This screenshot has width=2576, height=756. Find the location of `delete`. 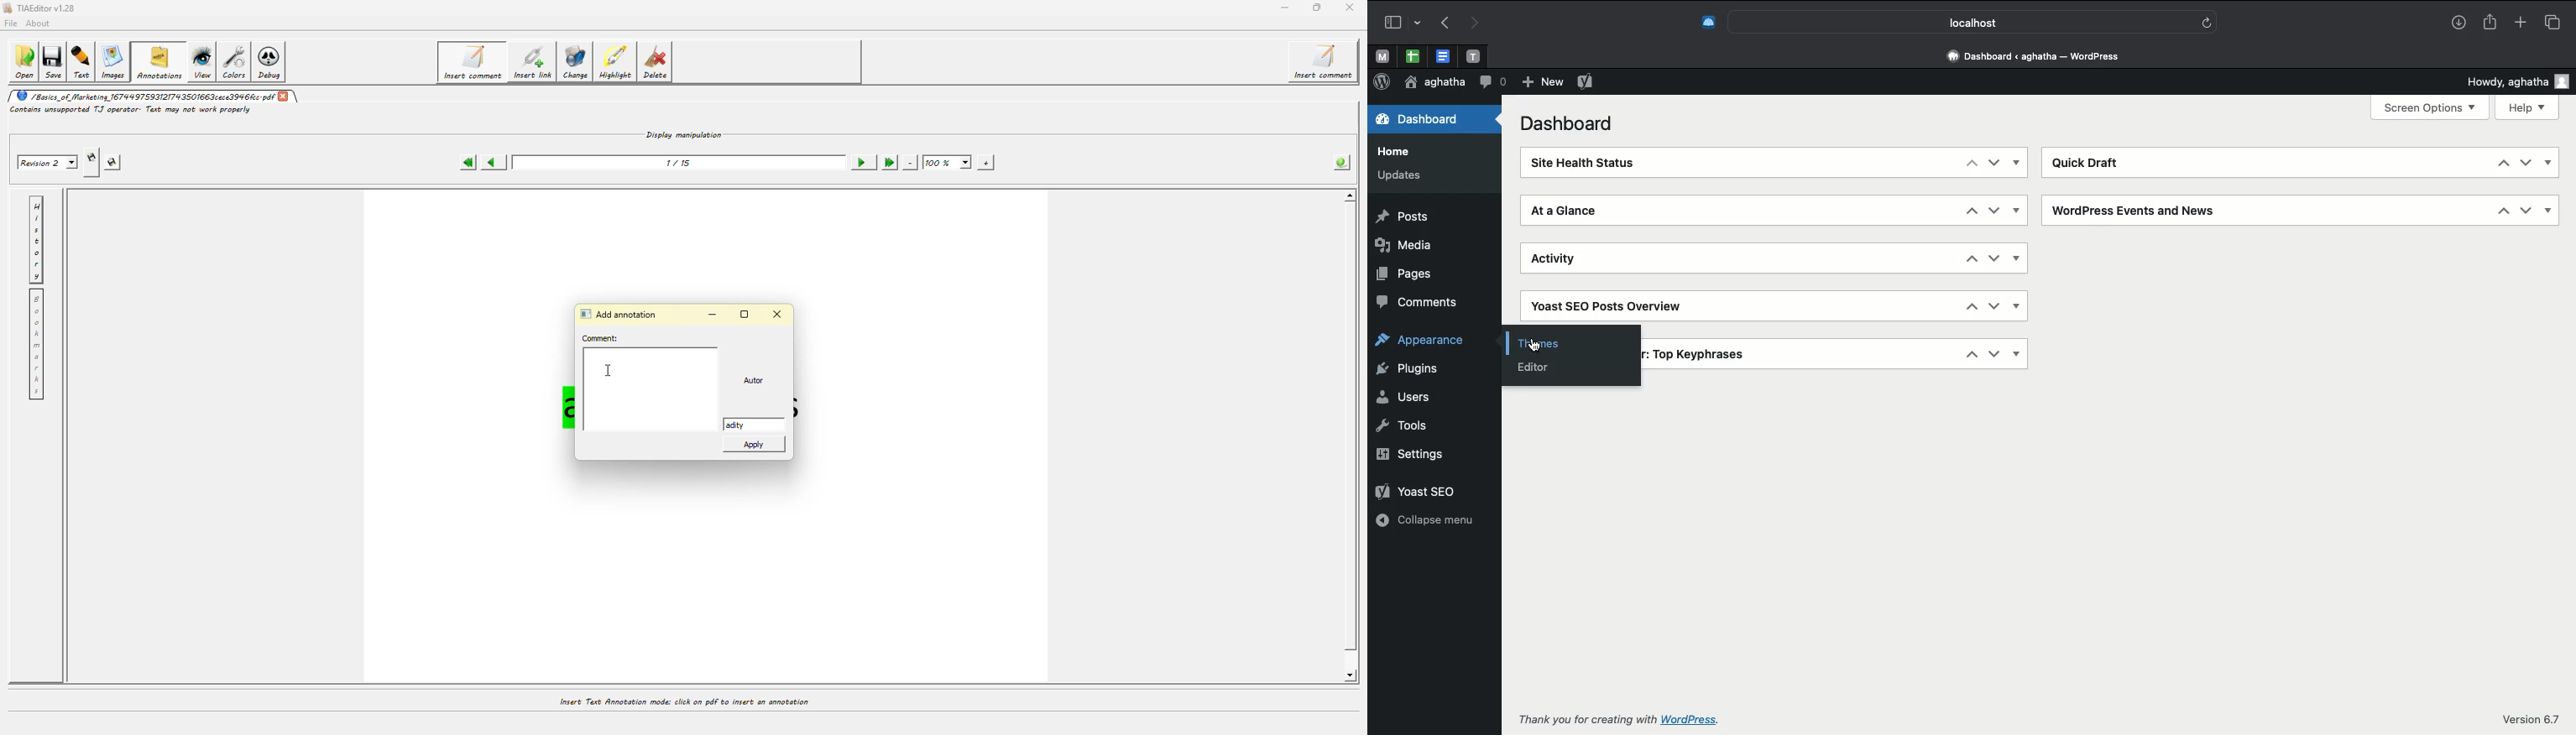

delete is located at coordinates (659, 65).